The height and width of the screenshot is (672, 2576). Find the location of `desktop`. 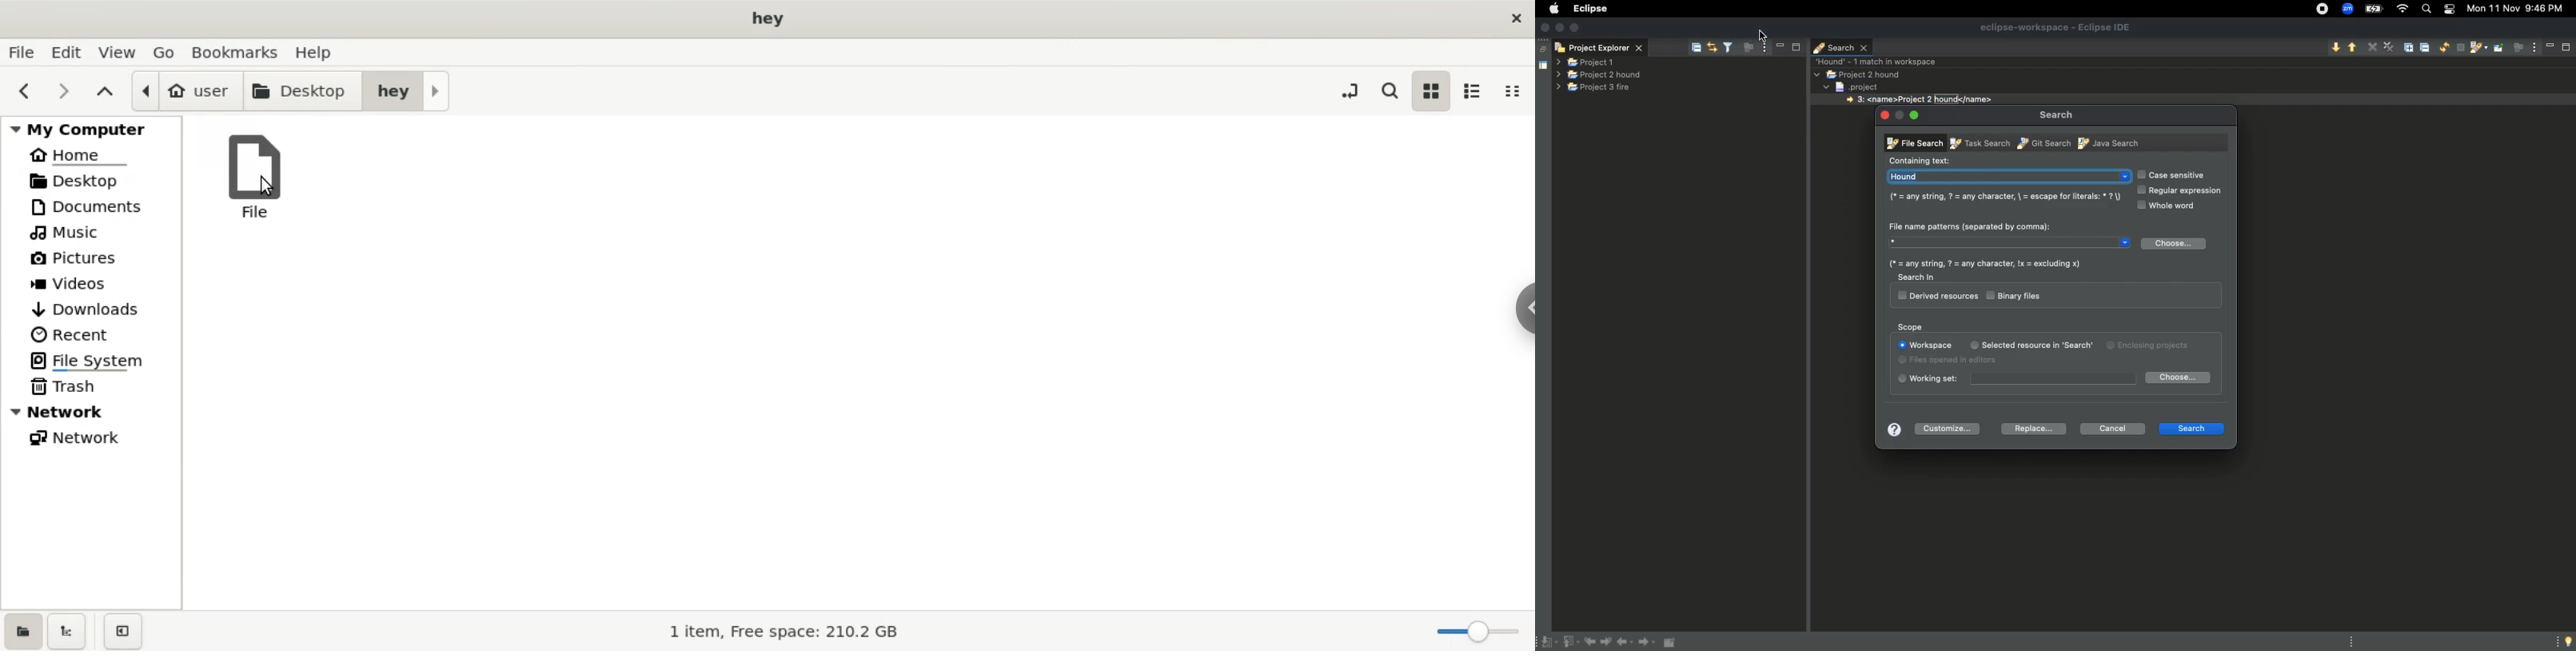

desktop is located at coordinates (94, 181).